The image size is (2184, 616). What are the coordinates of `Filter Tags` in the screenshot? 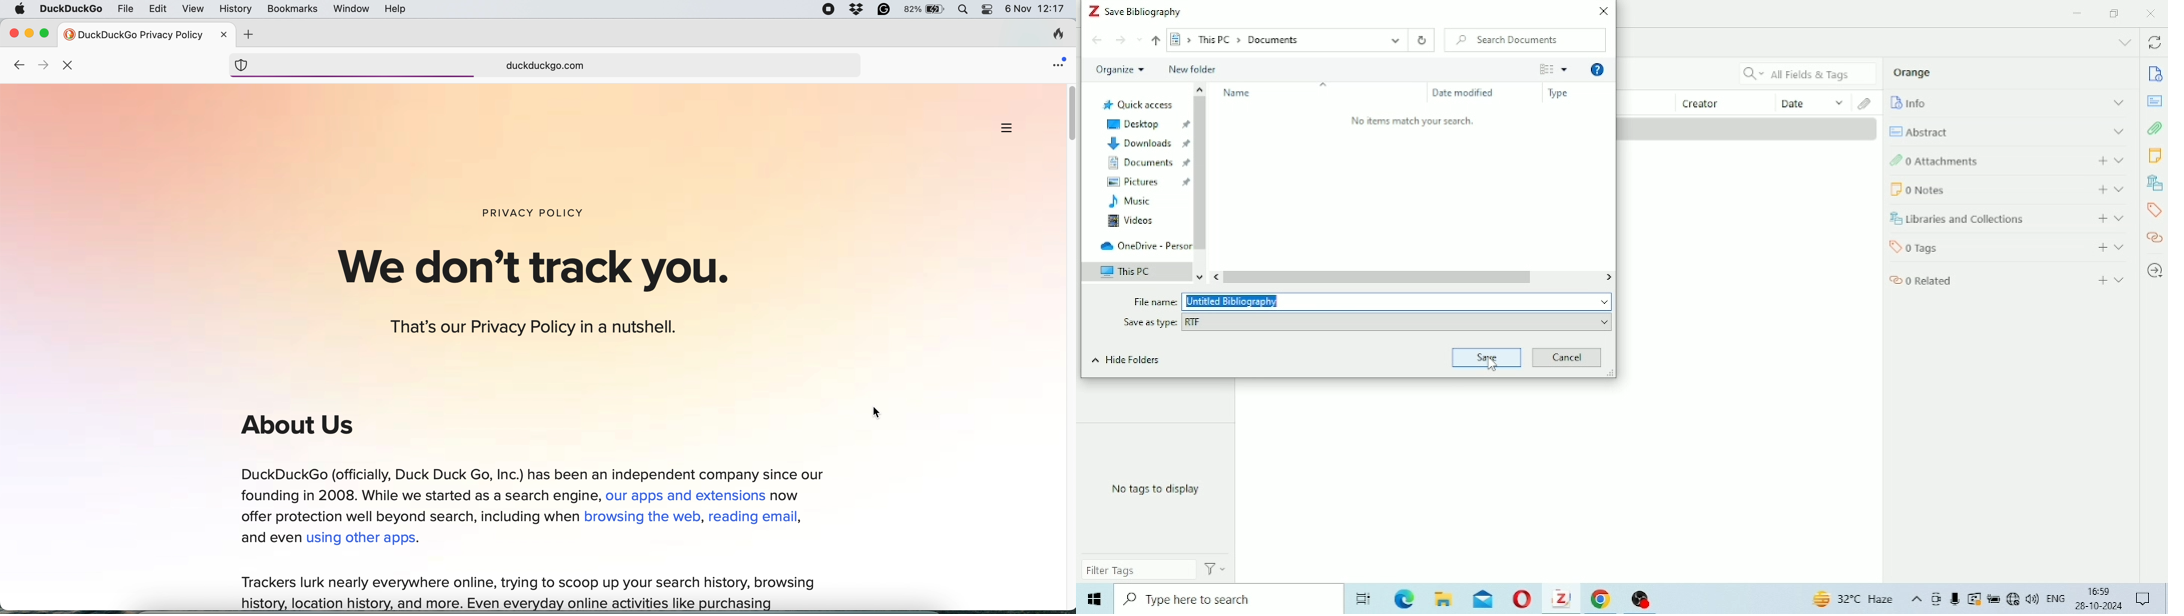 It's located at (1139, 569).